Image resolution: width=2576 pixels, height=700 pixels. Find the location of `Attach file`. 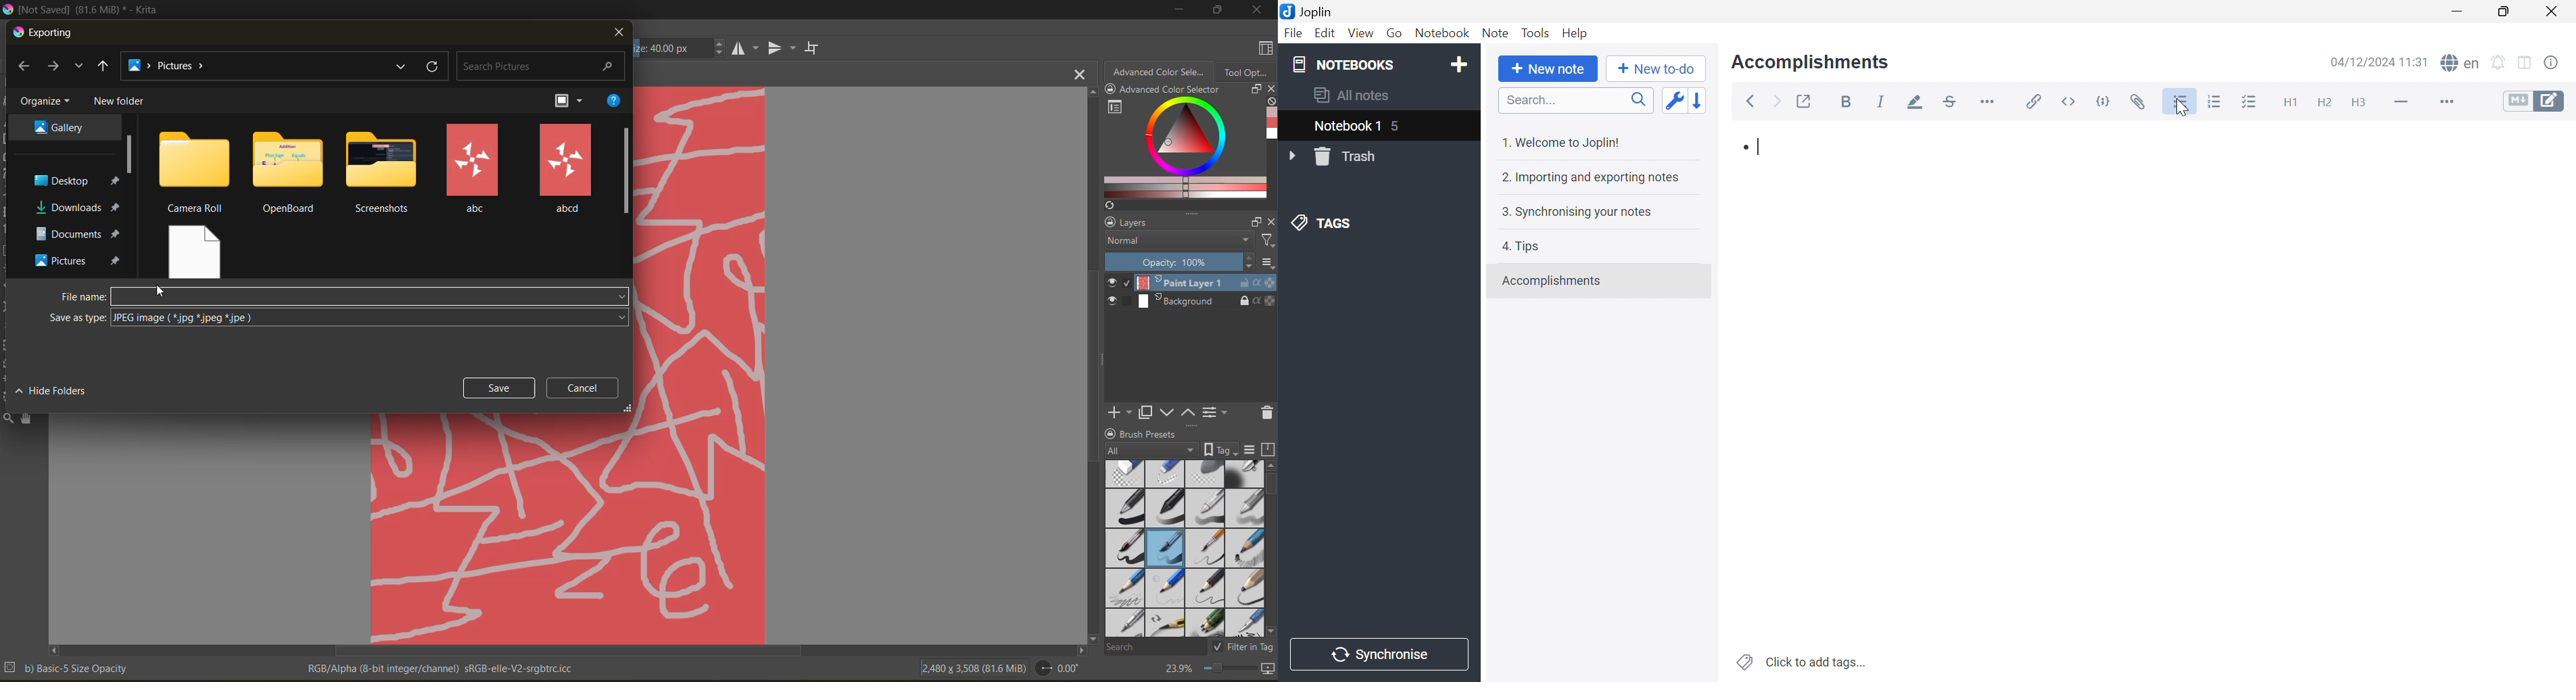

Attach file is located at coordinates (2140, 101).